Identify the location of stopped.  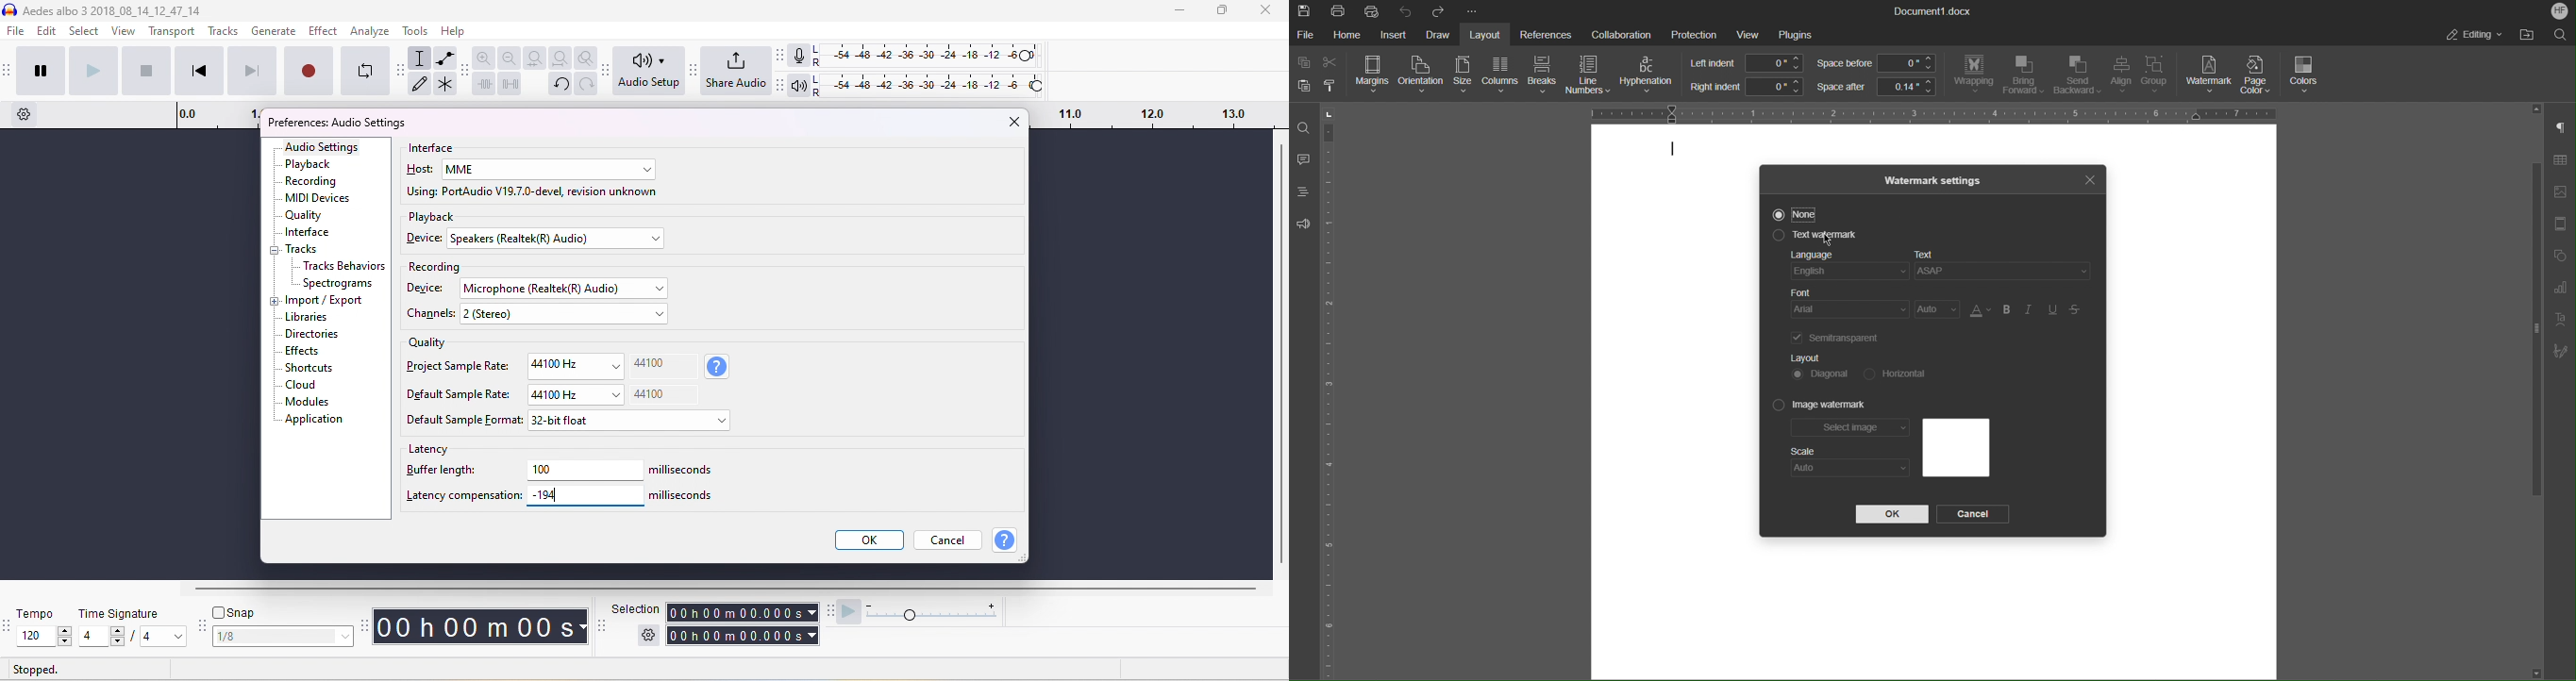
(37, 671).